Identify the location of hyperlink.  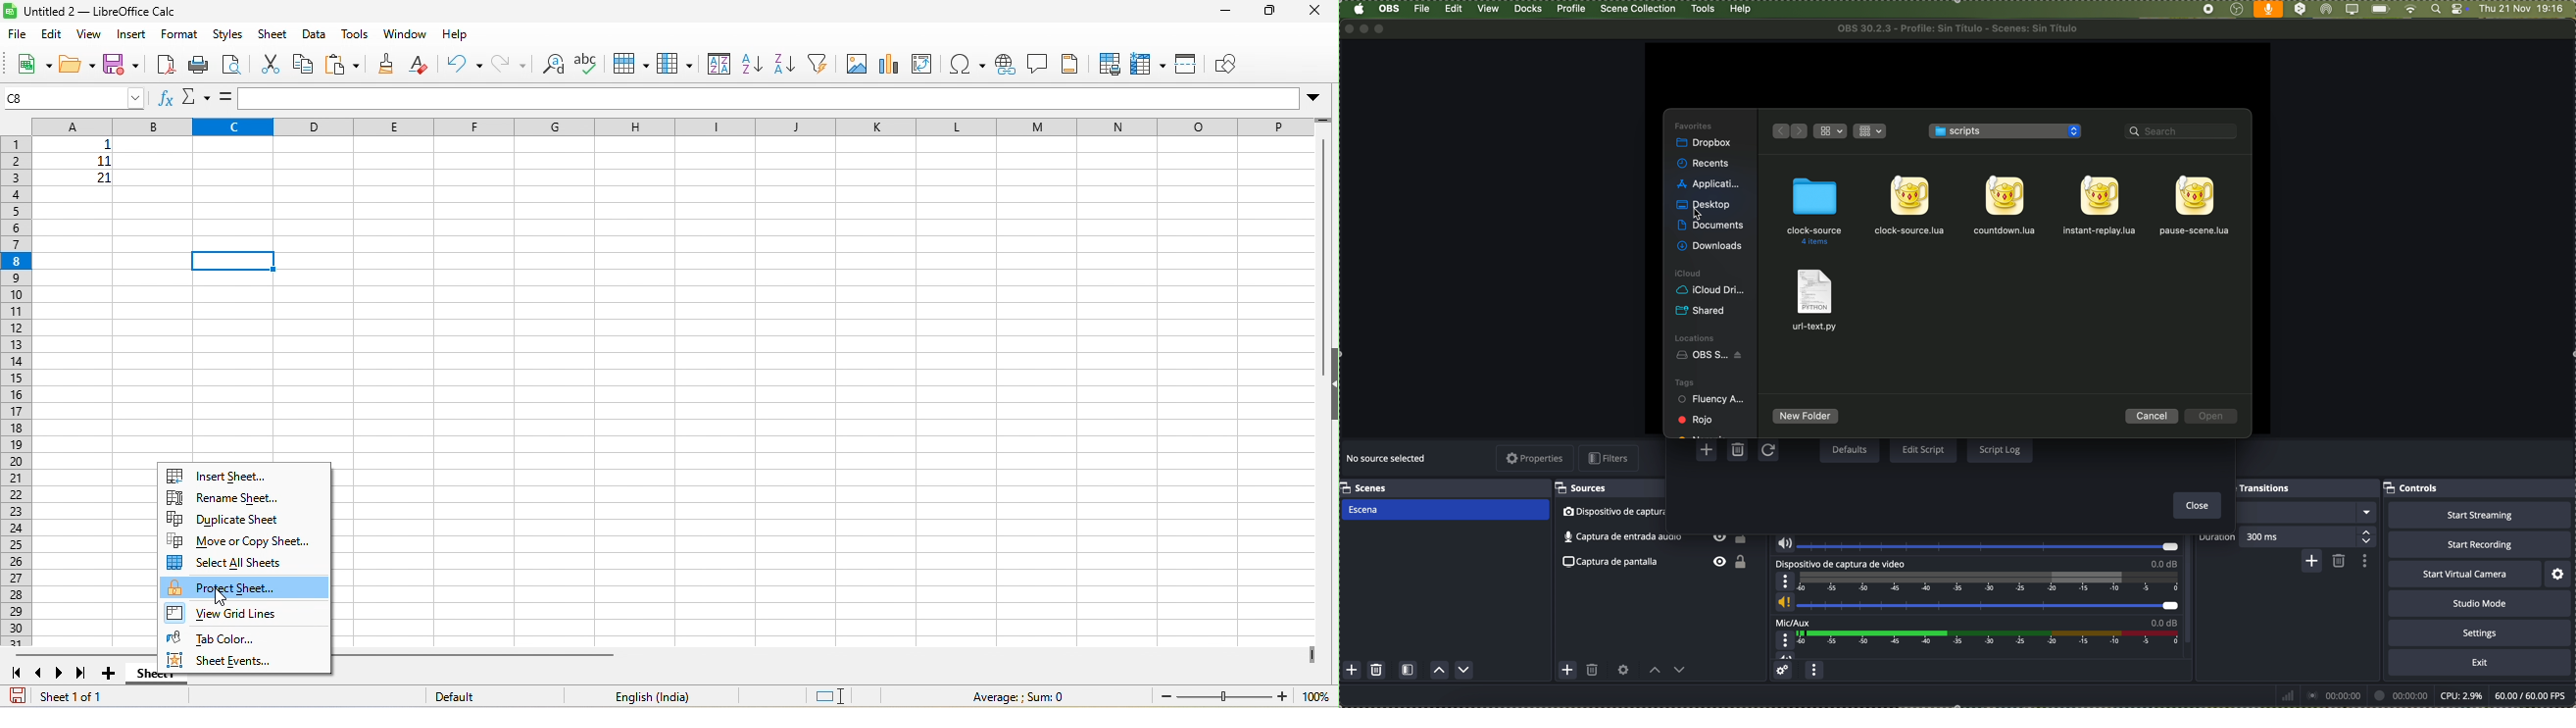
(1004, 63).